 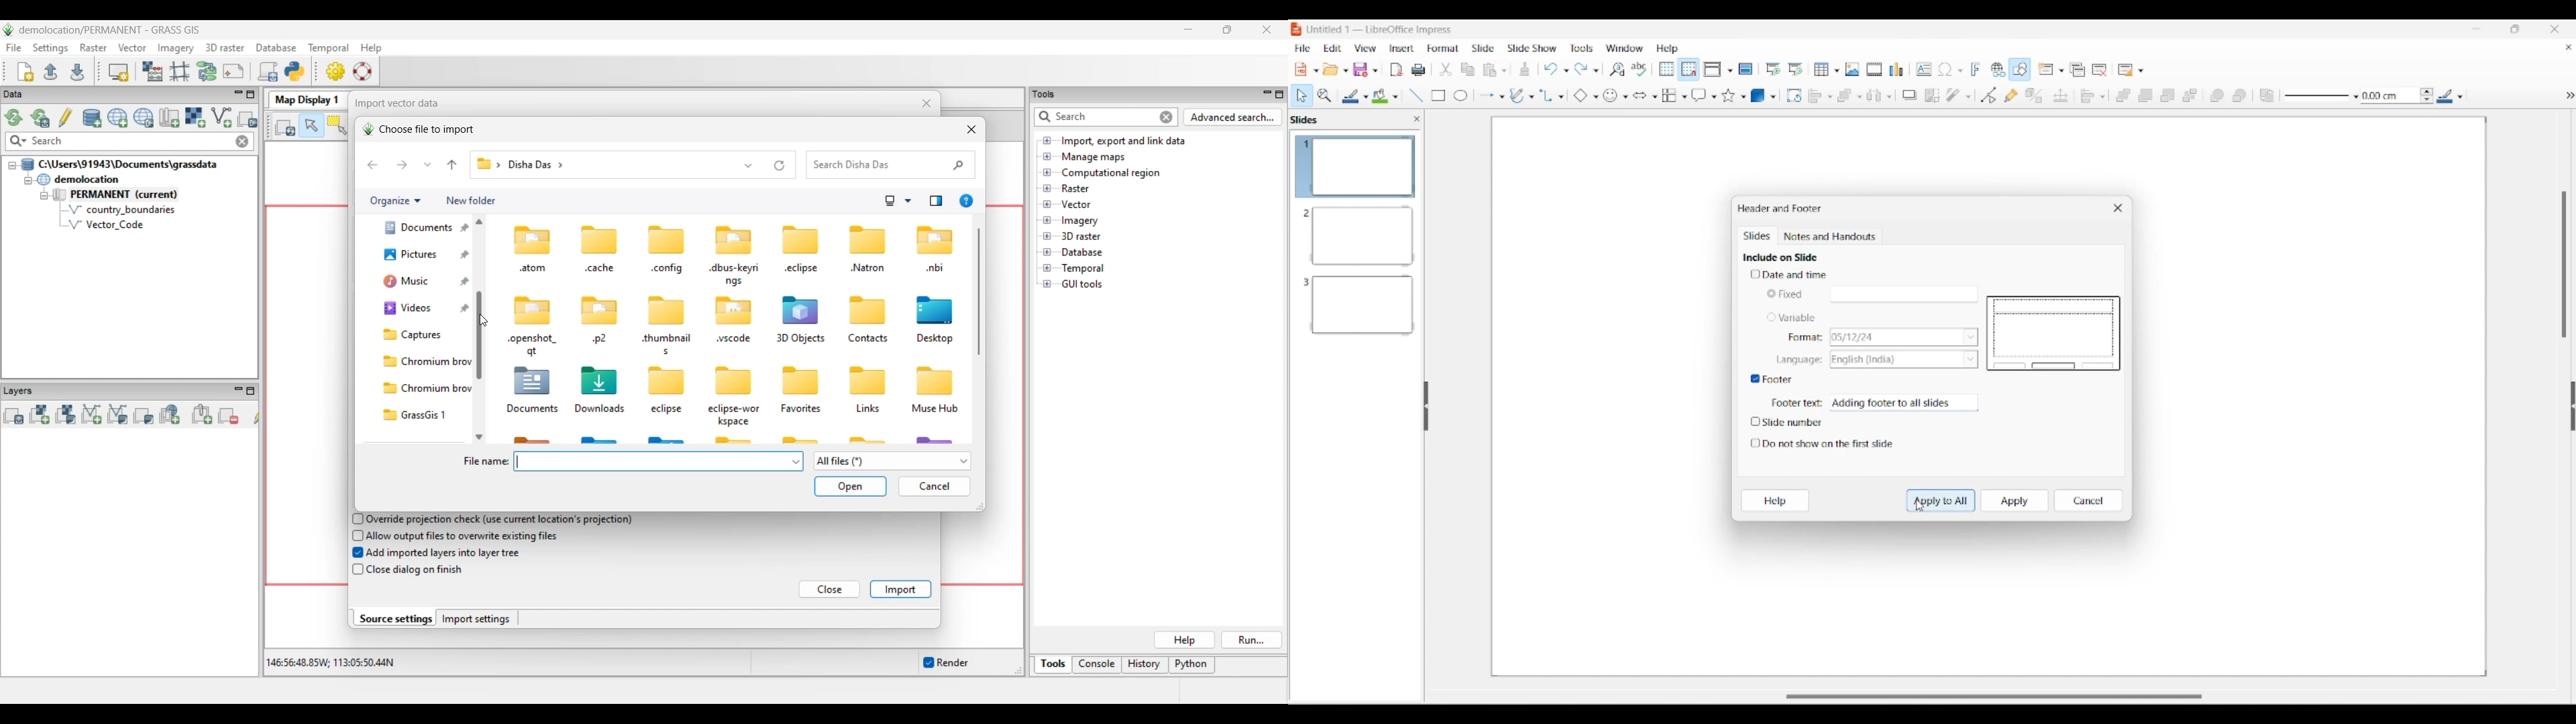 What do you see at coordinates (1532, 48) in the screenshot?
I see `Slide show menu` at bounding box center [1532, 48].